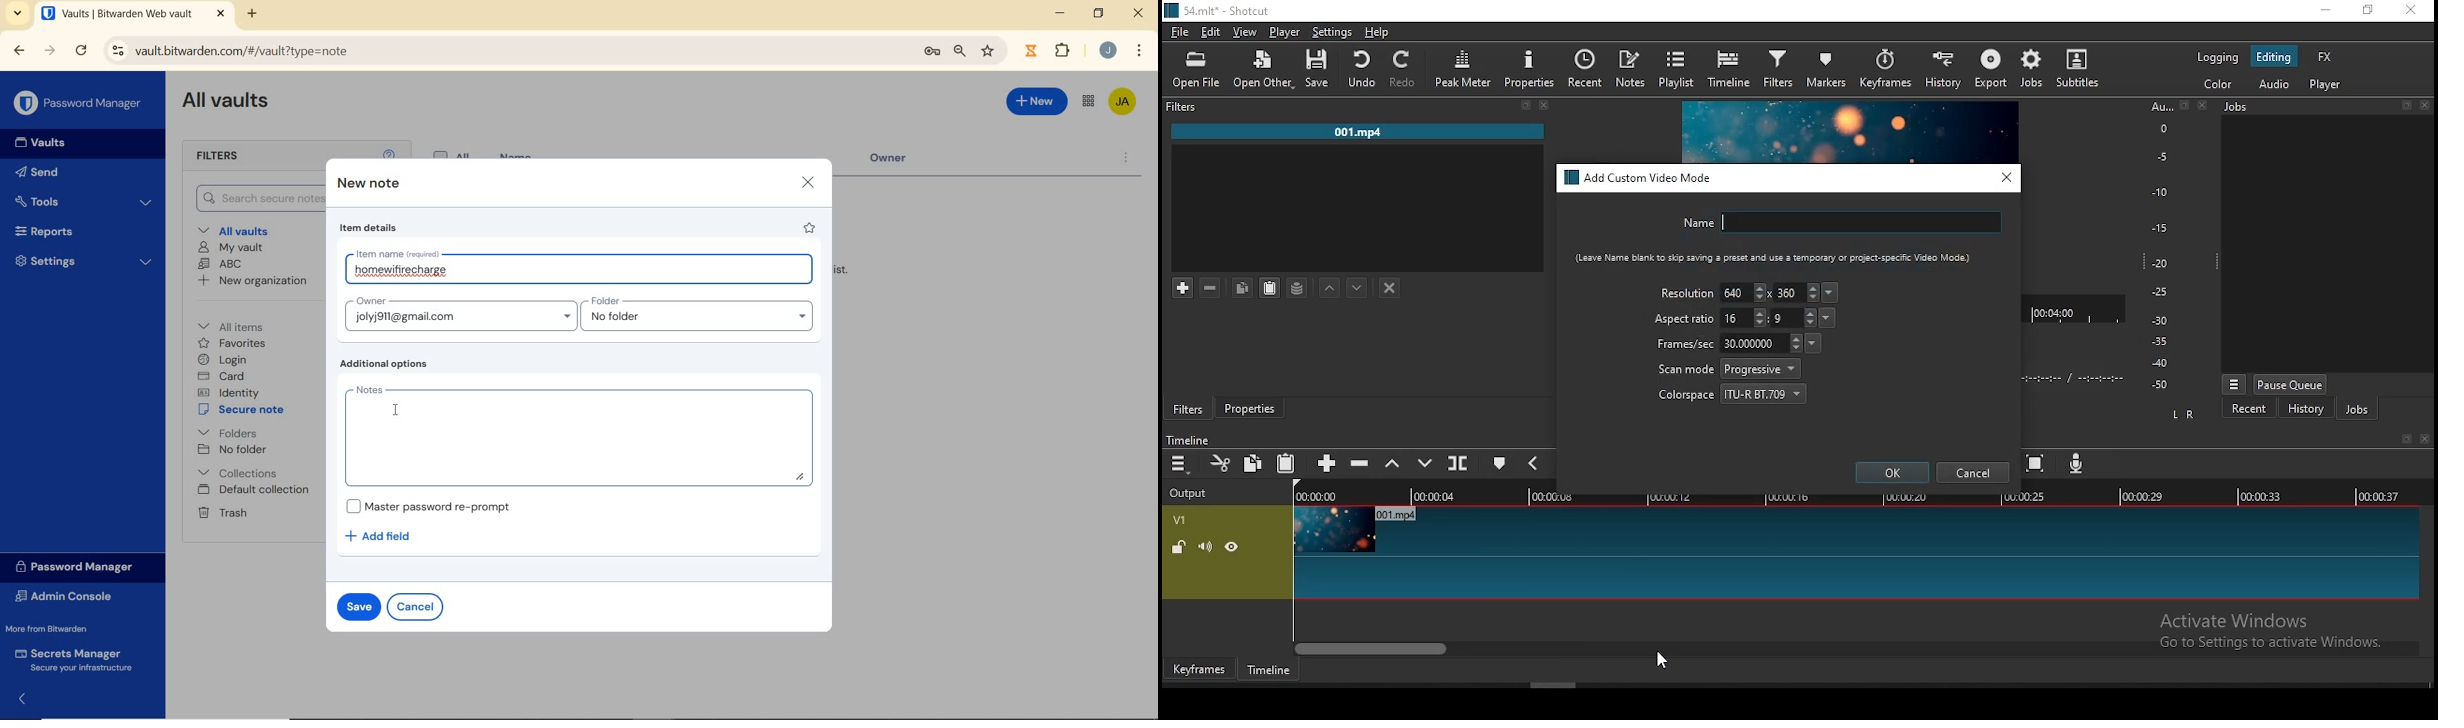  I want to click on aspect ratio, so click(1685, 319).